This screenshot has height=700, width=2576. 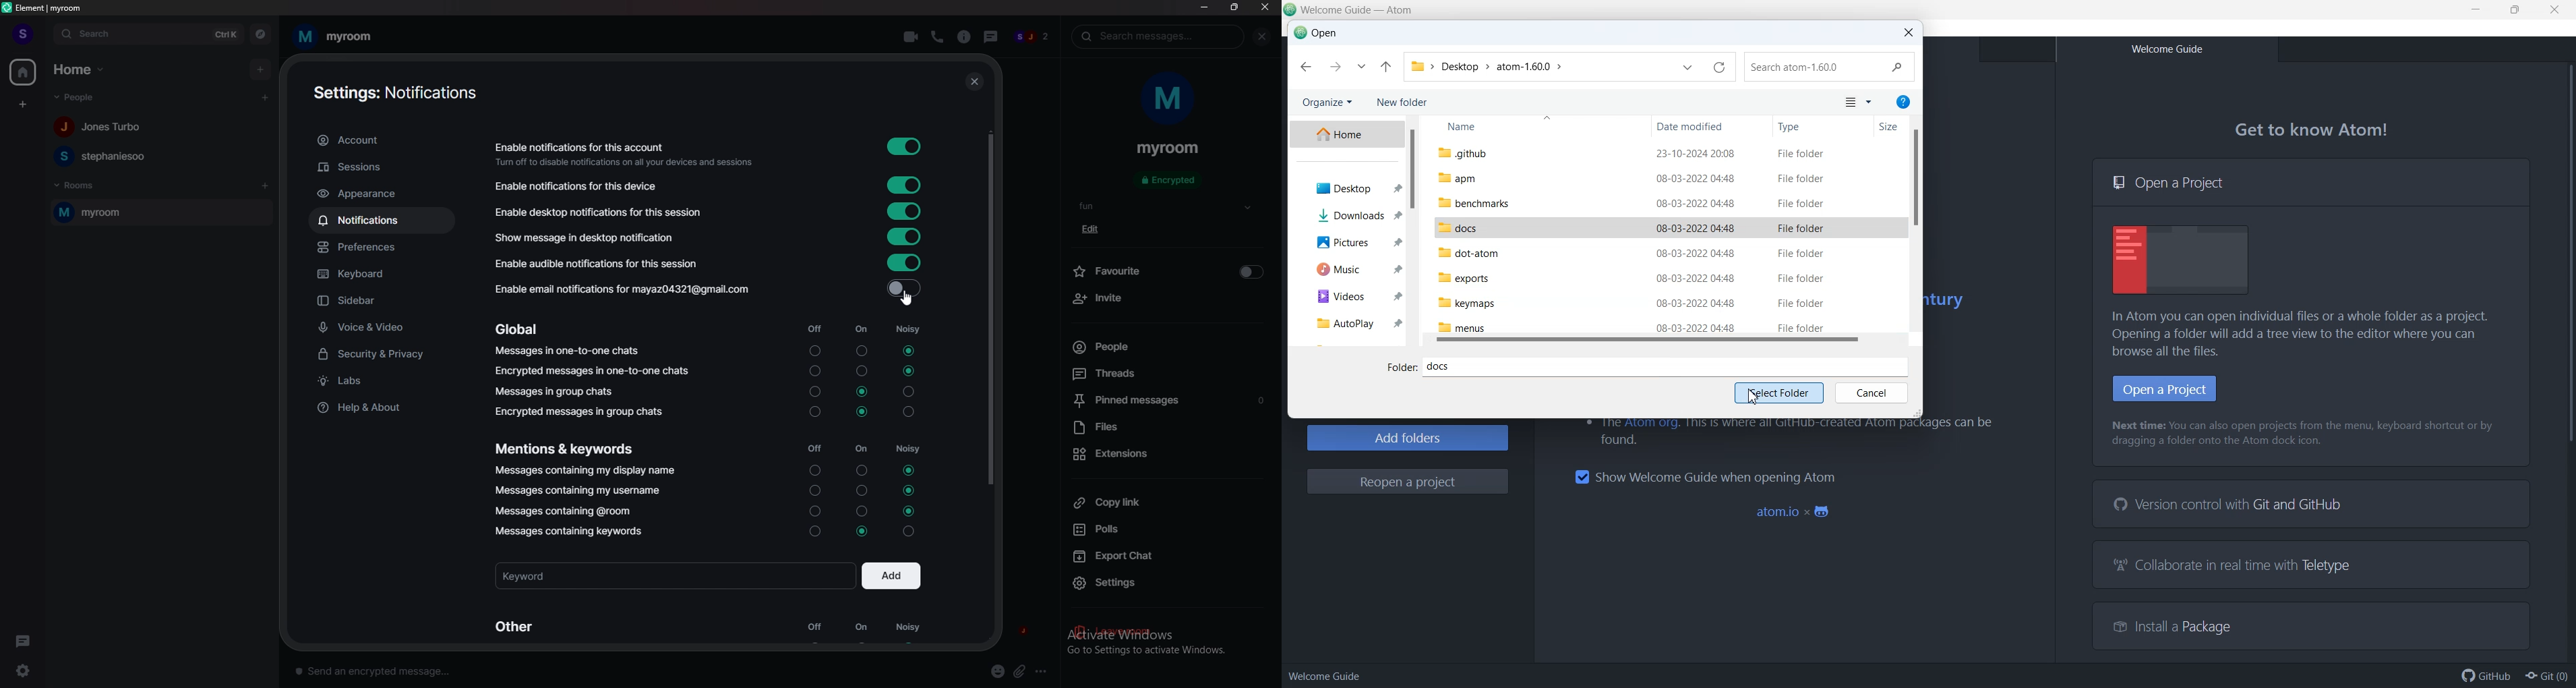 I want to click on noisy, so click(x=907, y=631).